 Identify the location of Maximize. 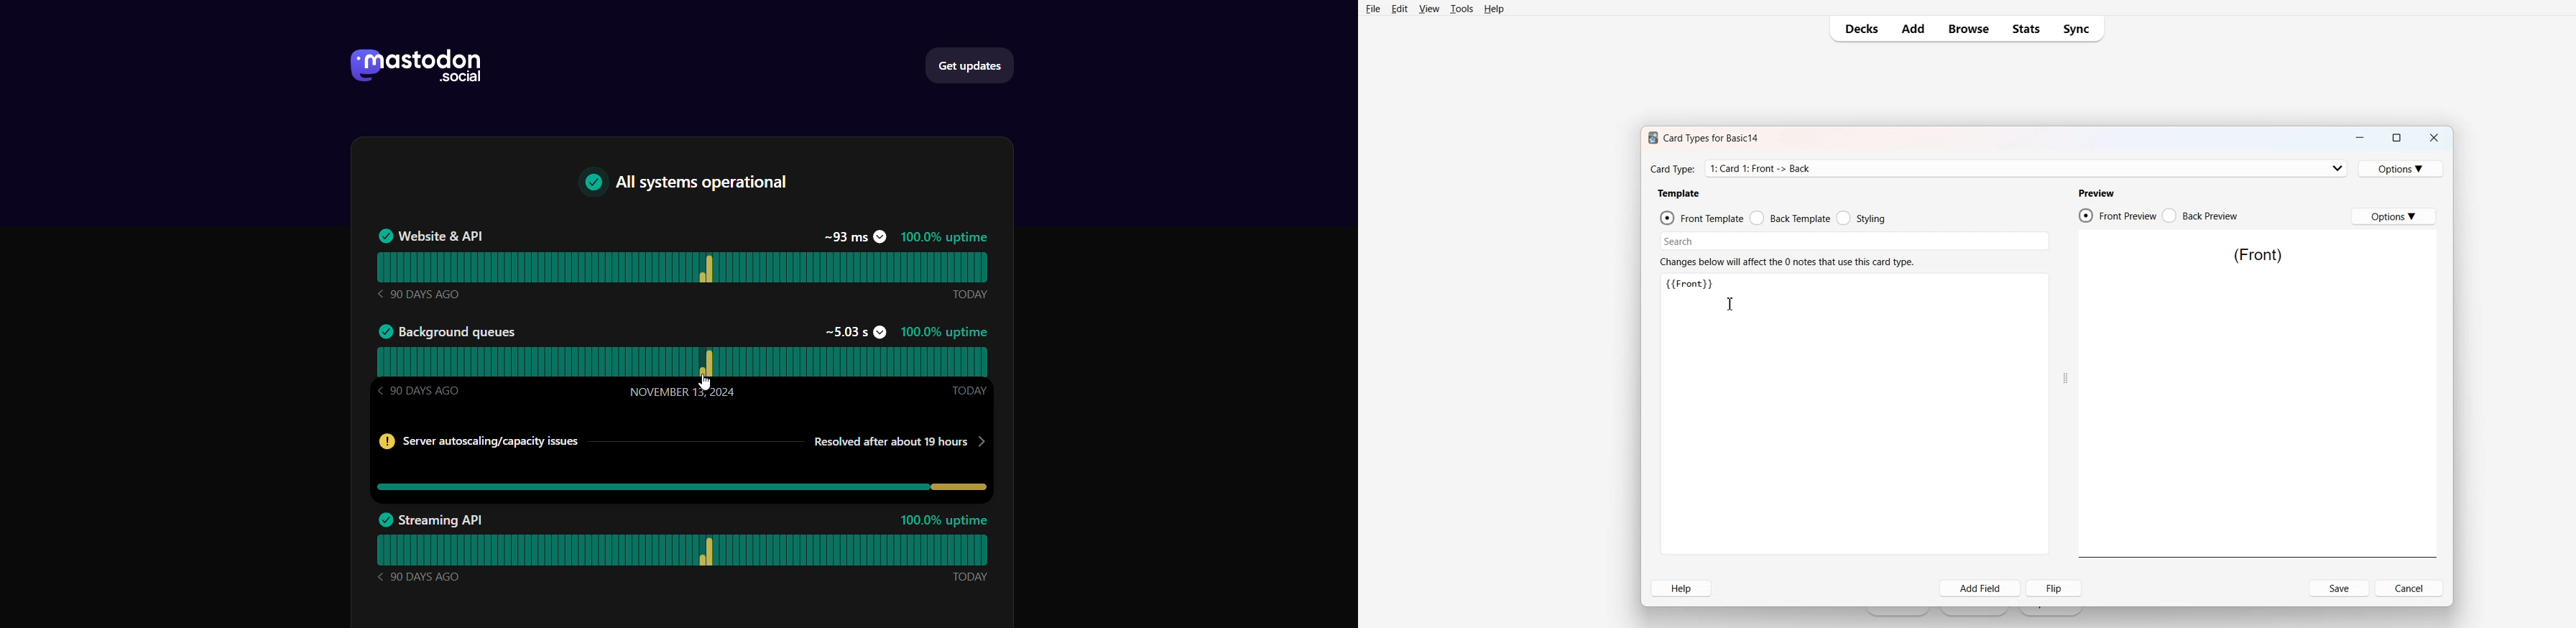
(2397, 138).